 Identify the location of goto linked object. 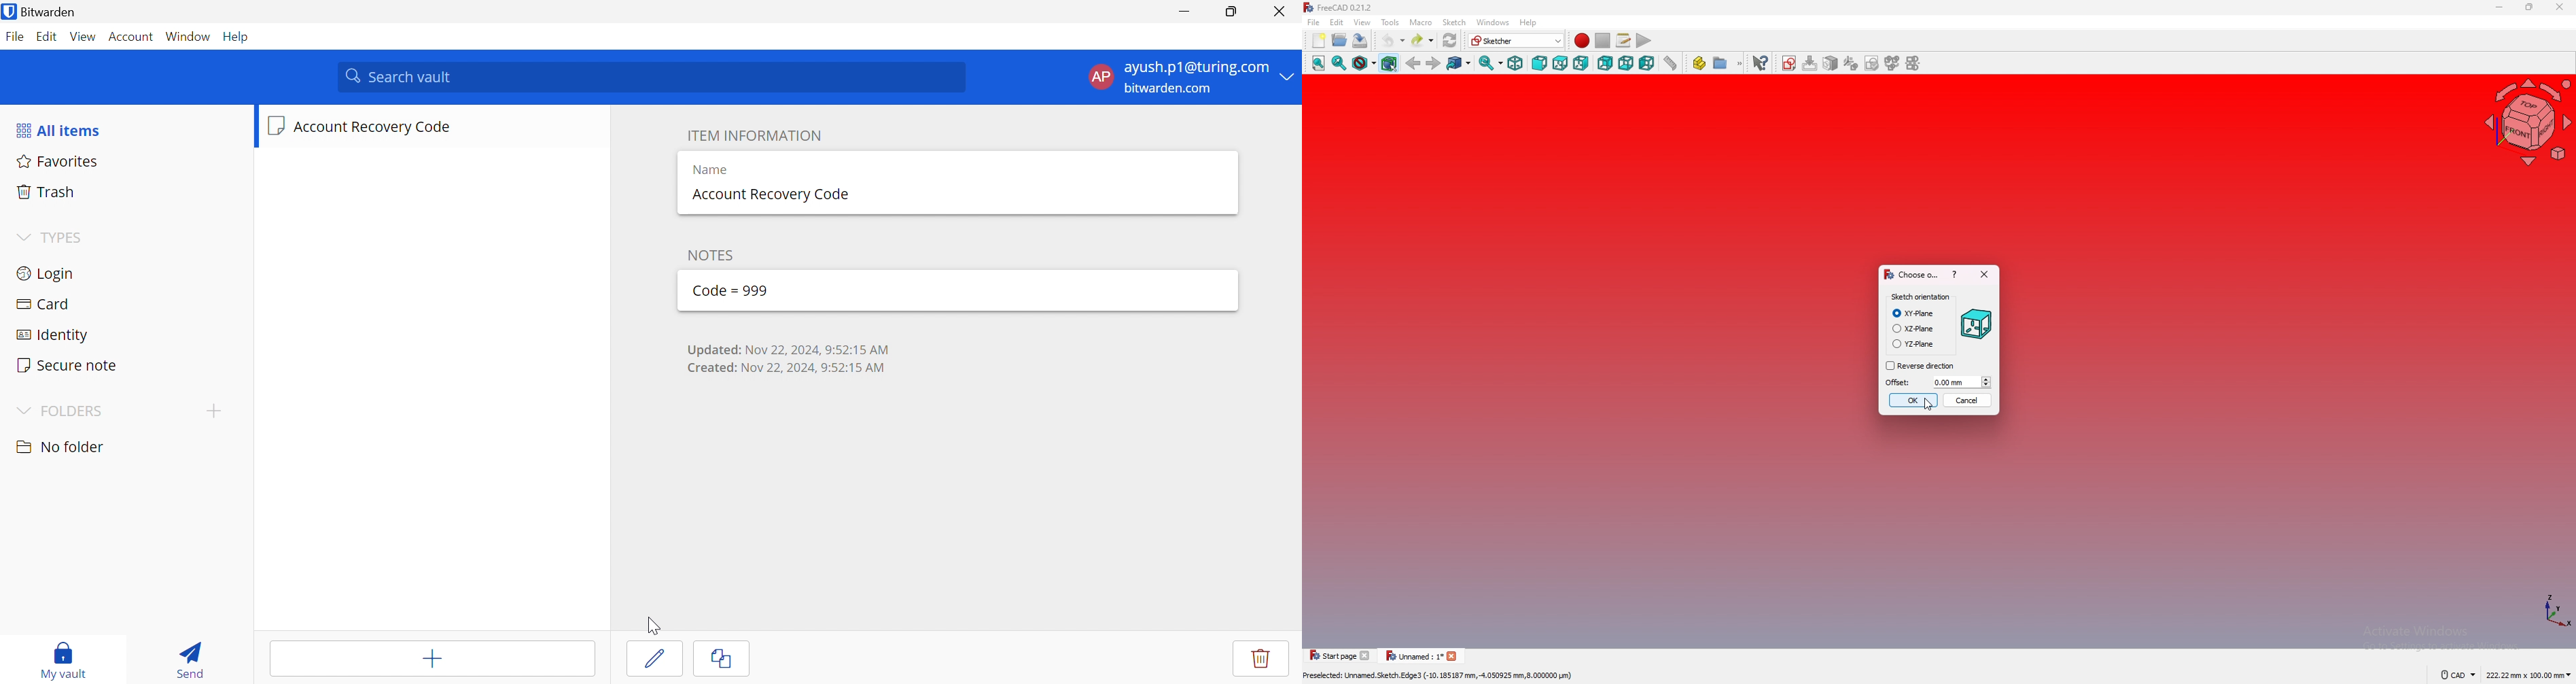
(1460, 63).